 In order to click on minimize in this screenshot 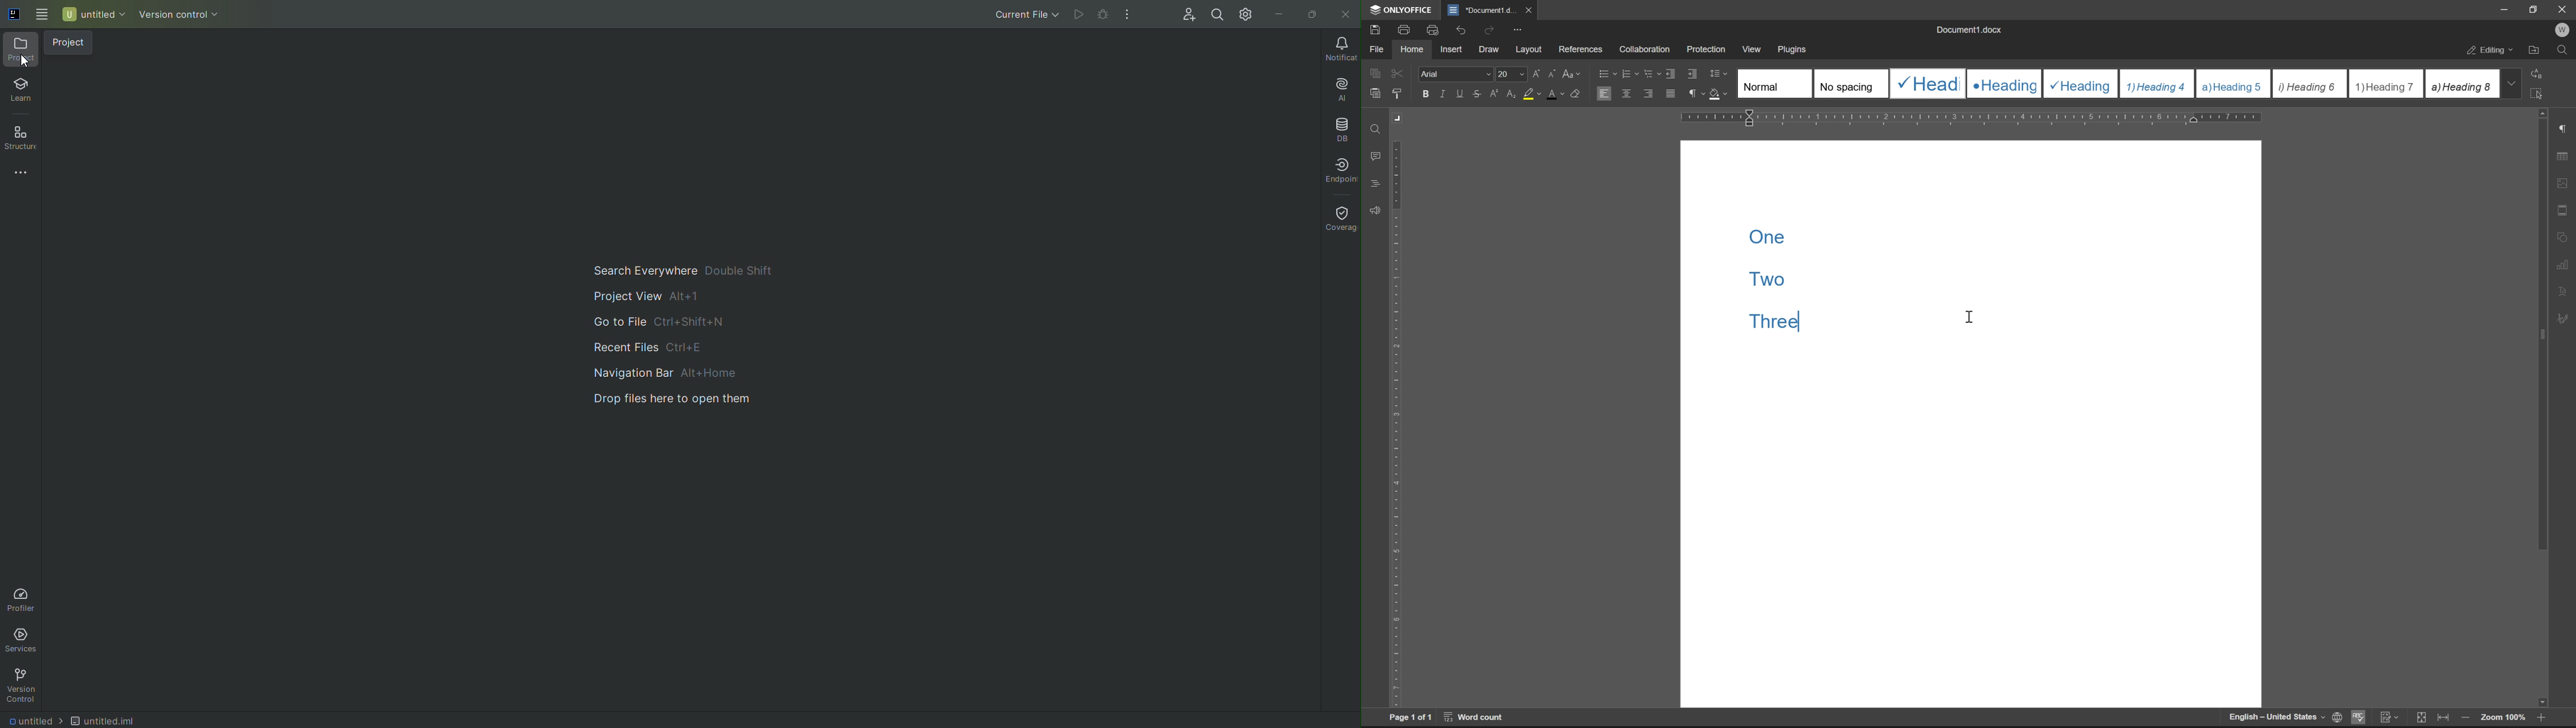, I will do `click(2505, 9)`.